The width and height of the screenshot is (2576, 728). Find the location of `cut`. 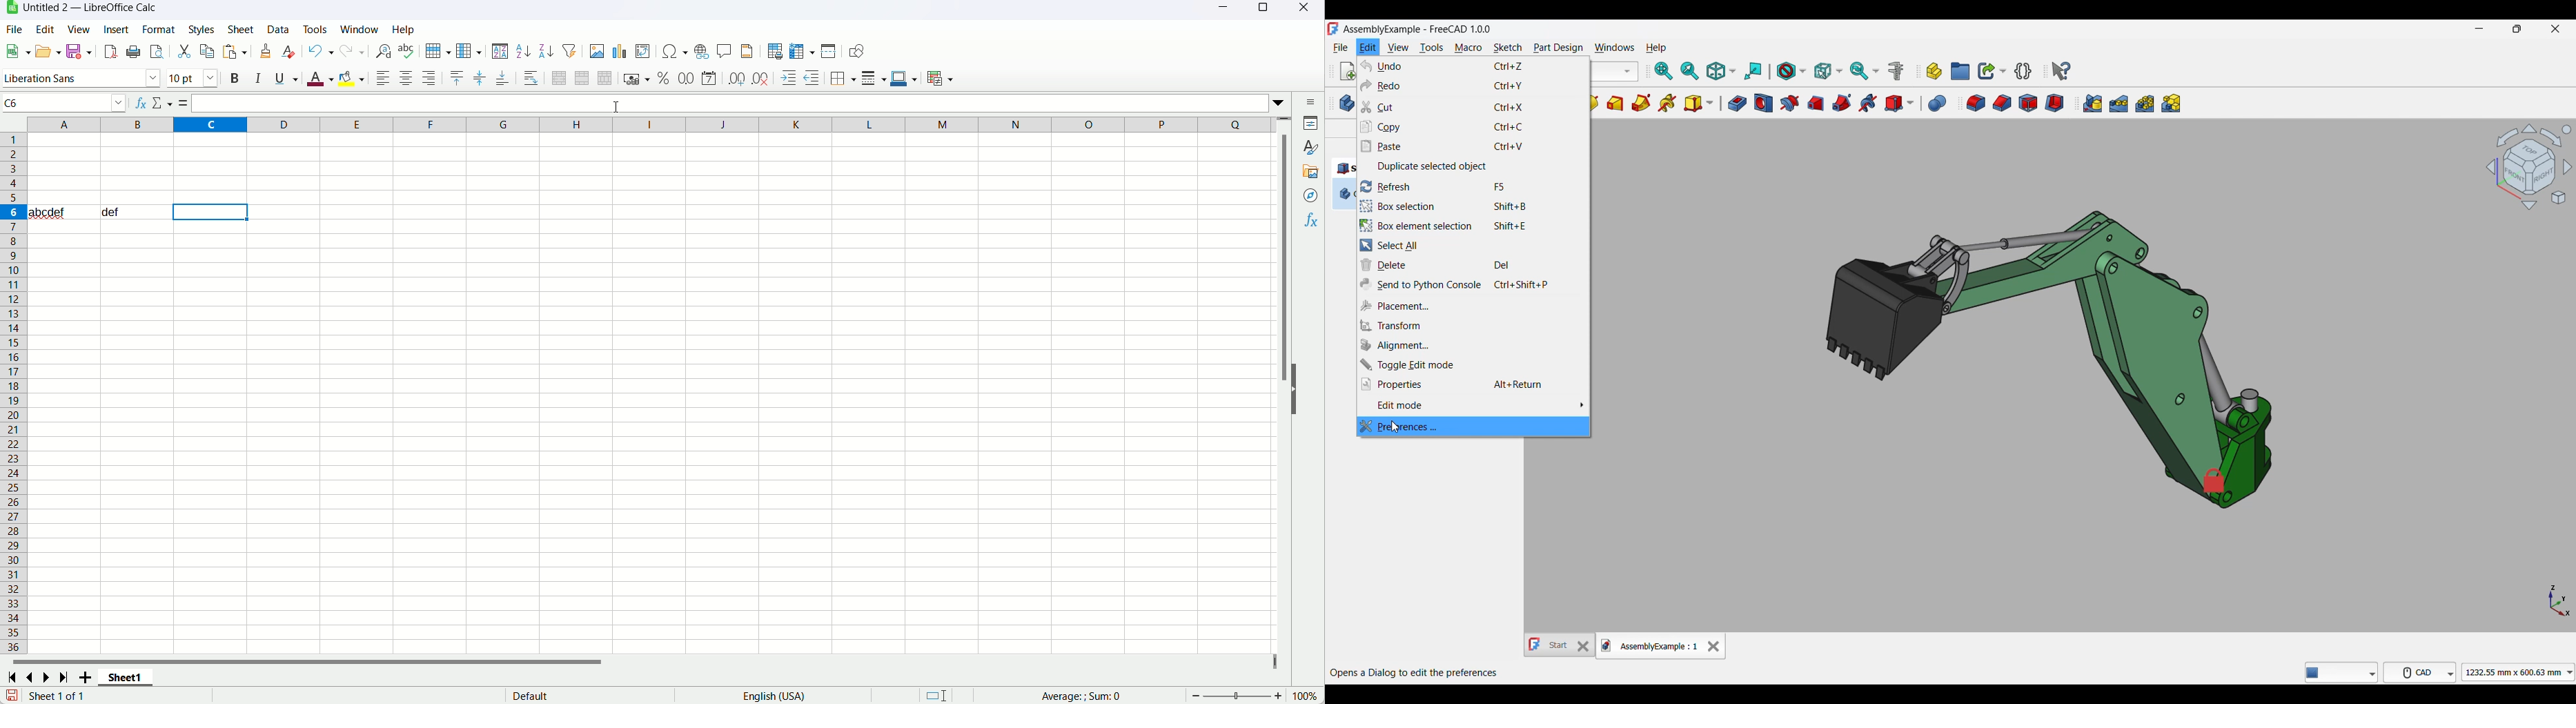

cut is located at coordinates (184, 52).